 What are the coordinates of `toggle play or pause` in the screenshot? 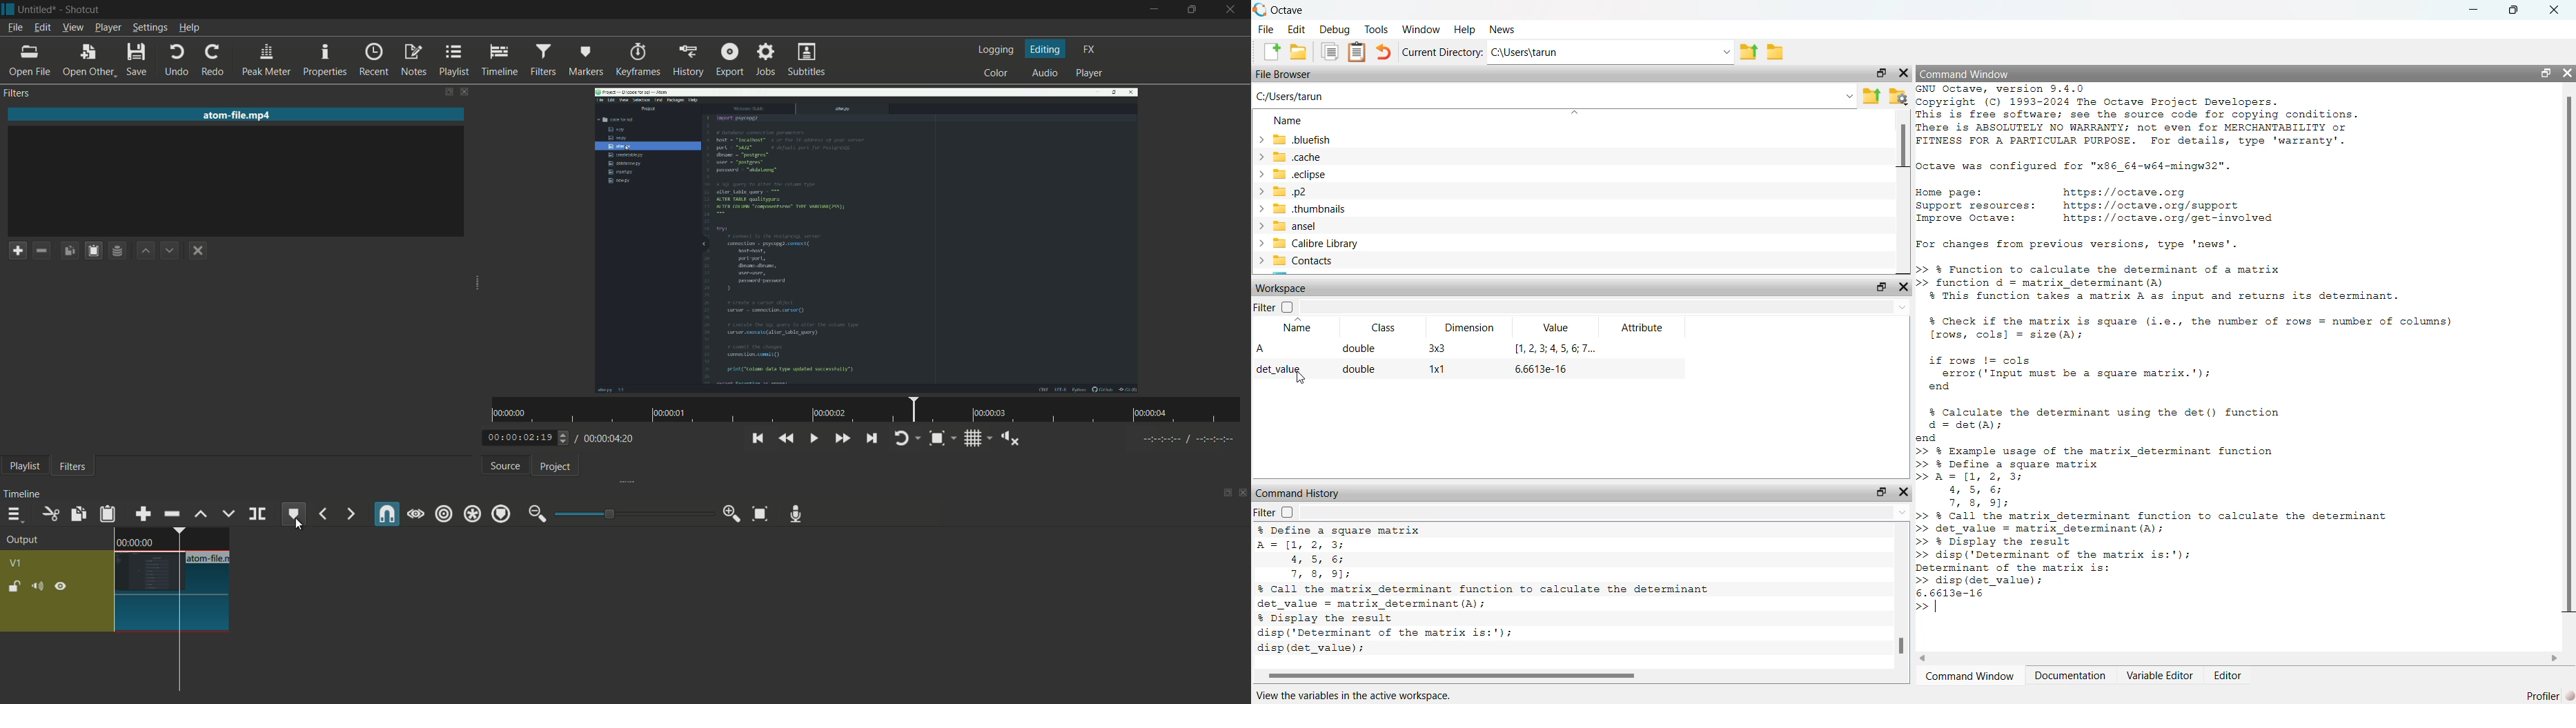 It's located at (812, 438).